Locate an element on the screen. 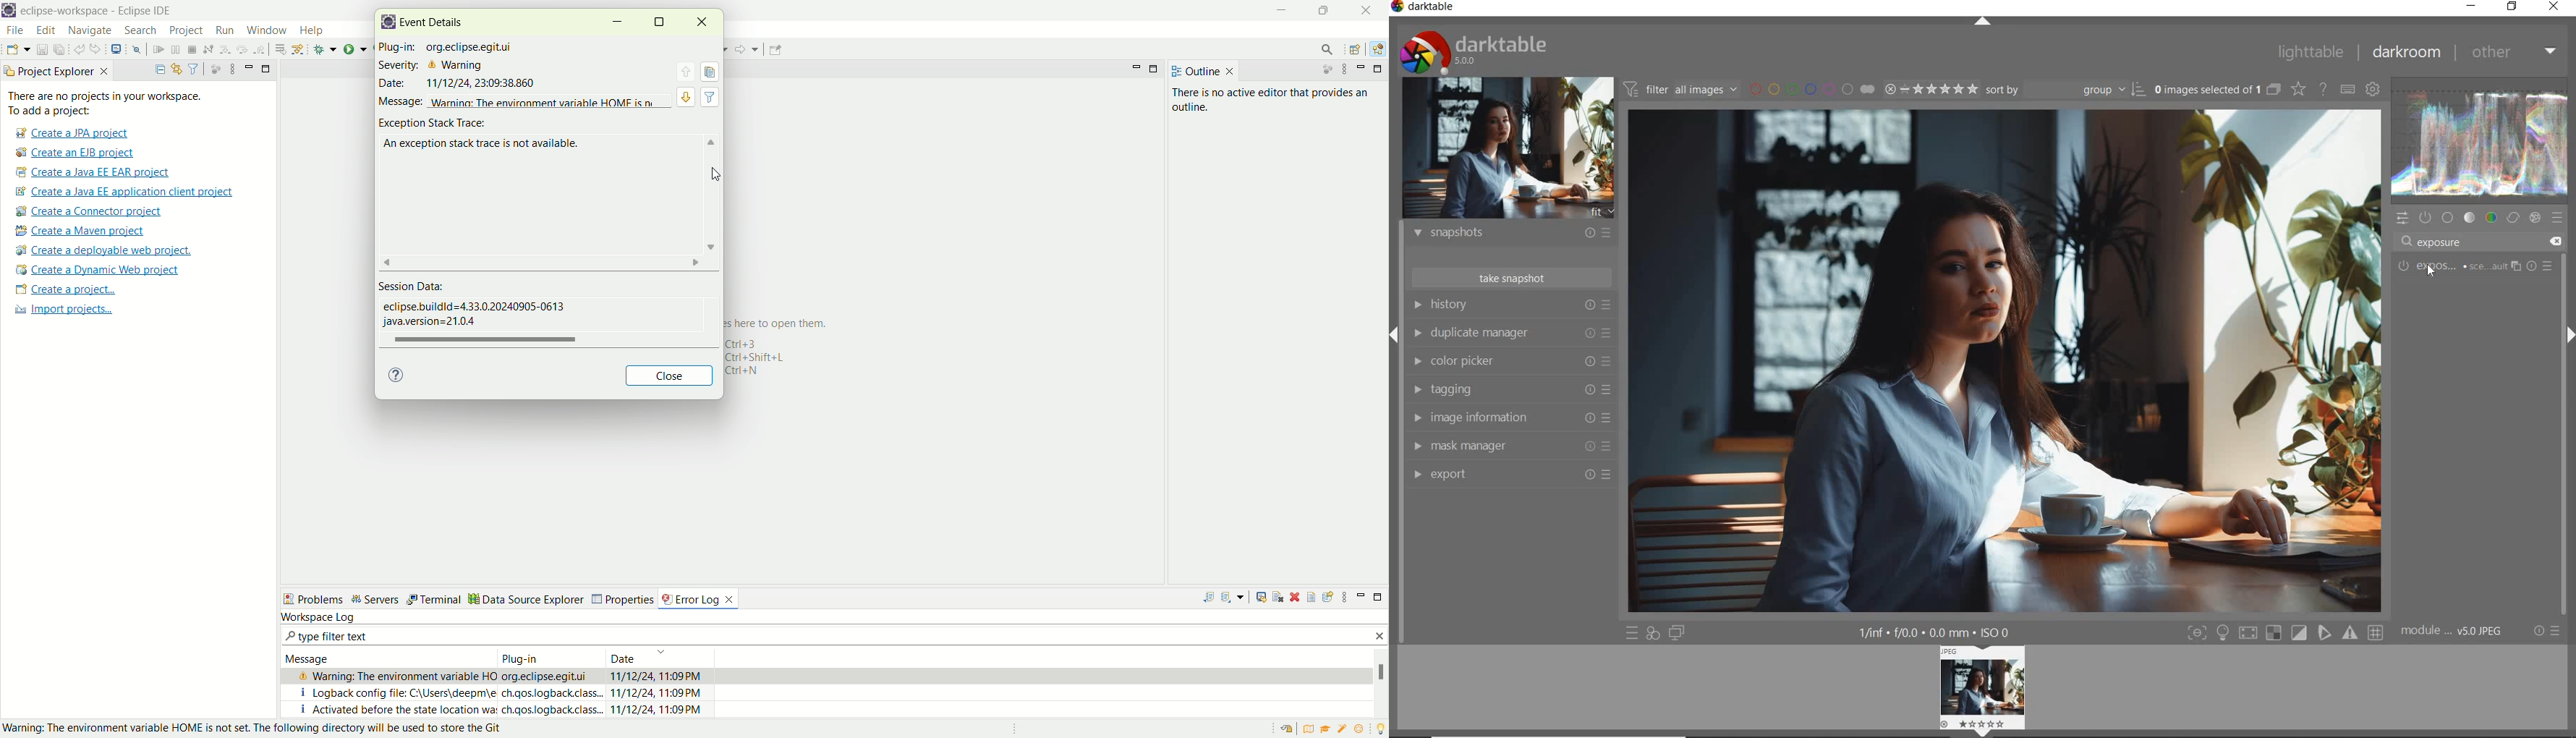 Image resolution: width=2576 pixels, height=756 pixels. vertical scroll bar is located at coordinates (1380, 683).